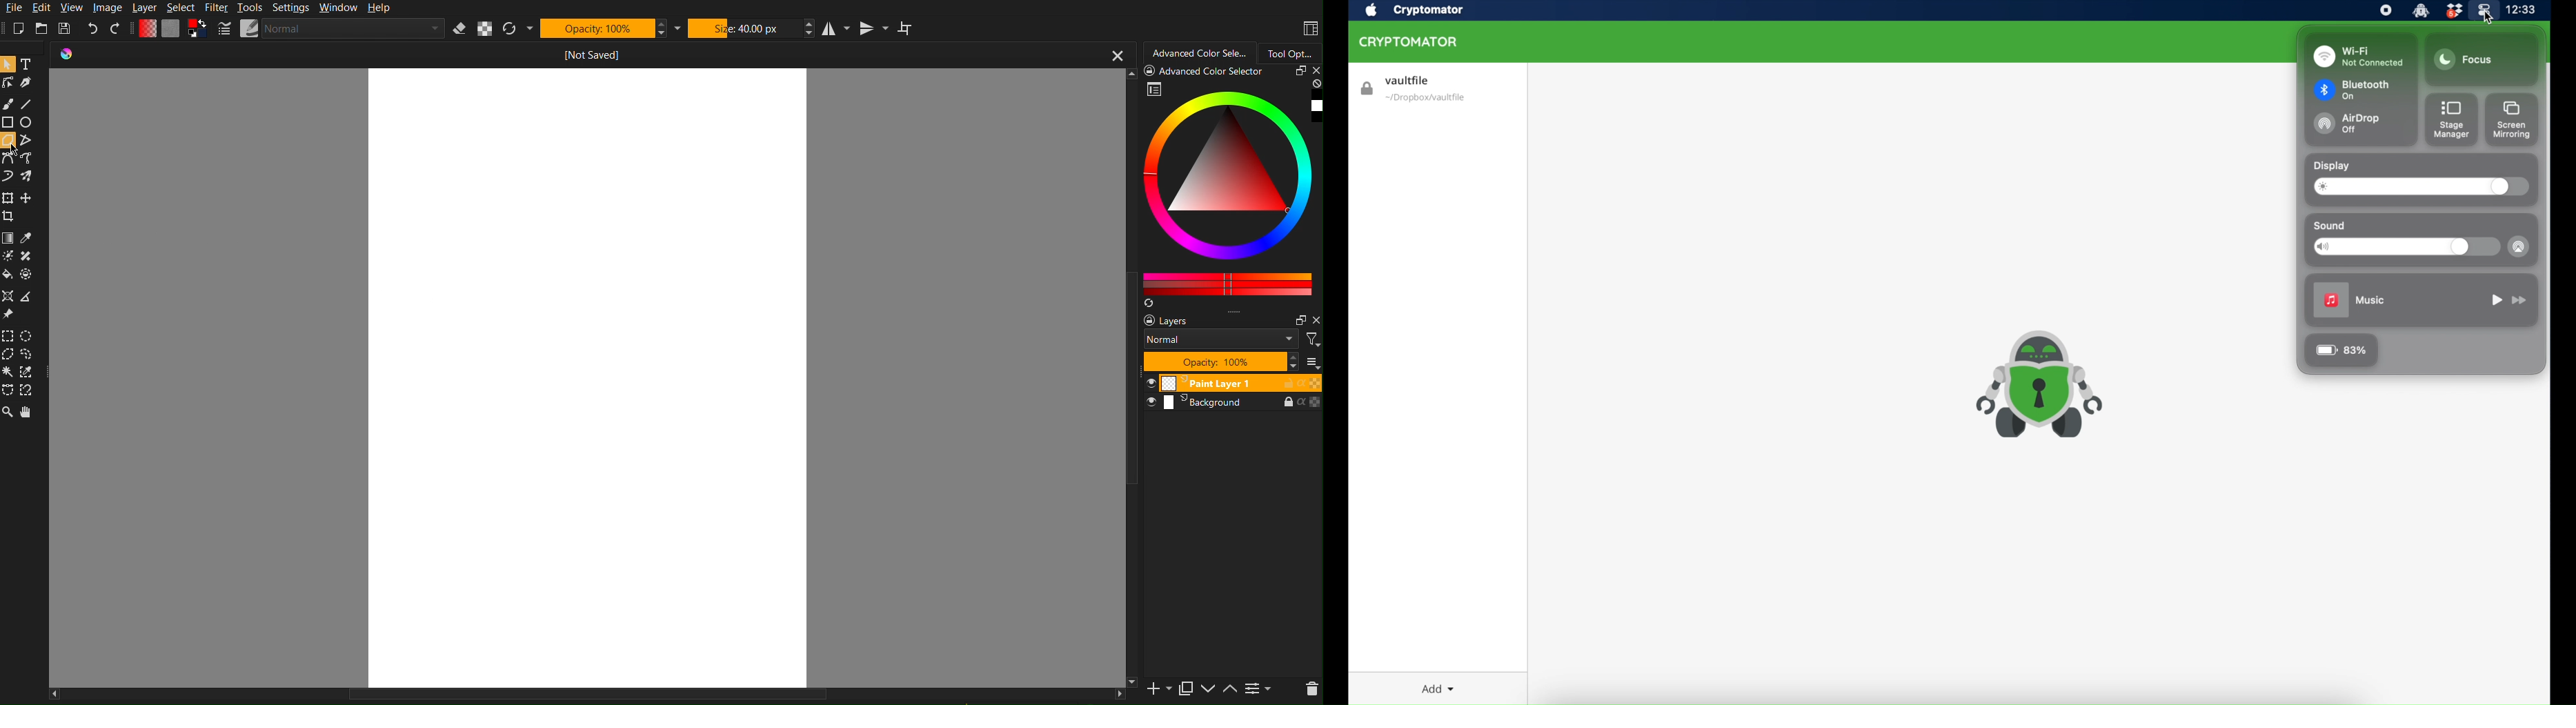 This screenshot has height=728, width=2576. What do you see at coordinates (1178, 321) in the screenshot?
I see `layers` at bounding box center [1178, 321].